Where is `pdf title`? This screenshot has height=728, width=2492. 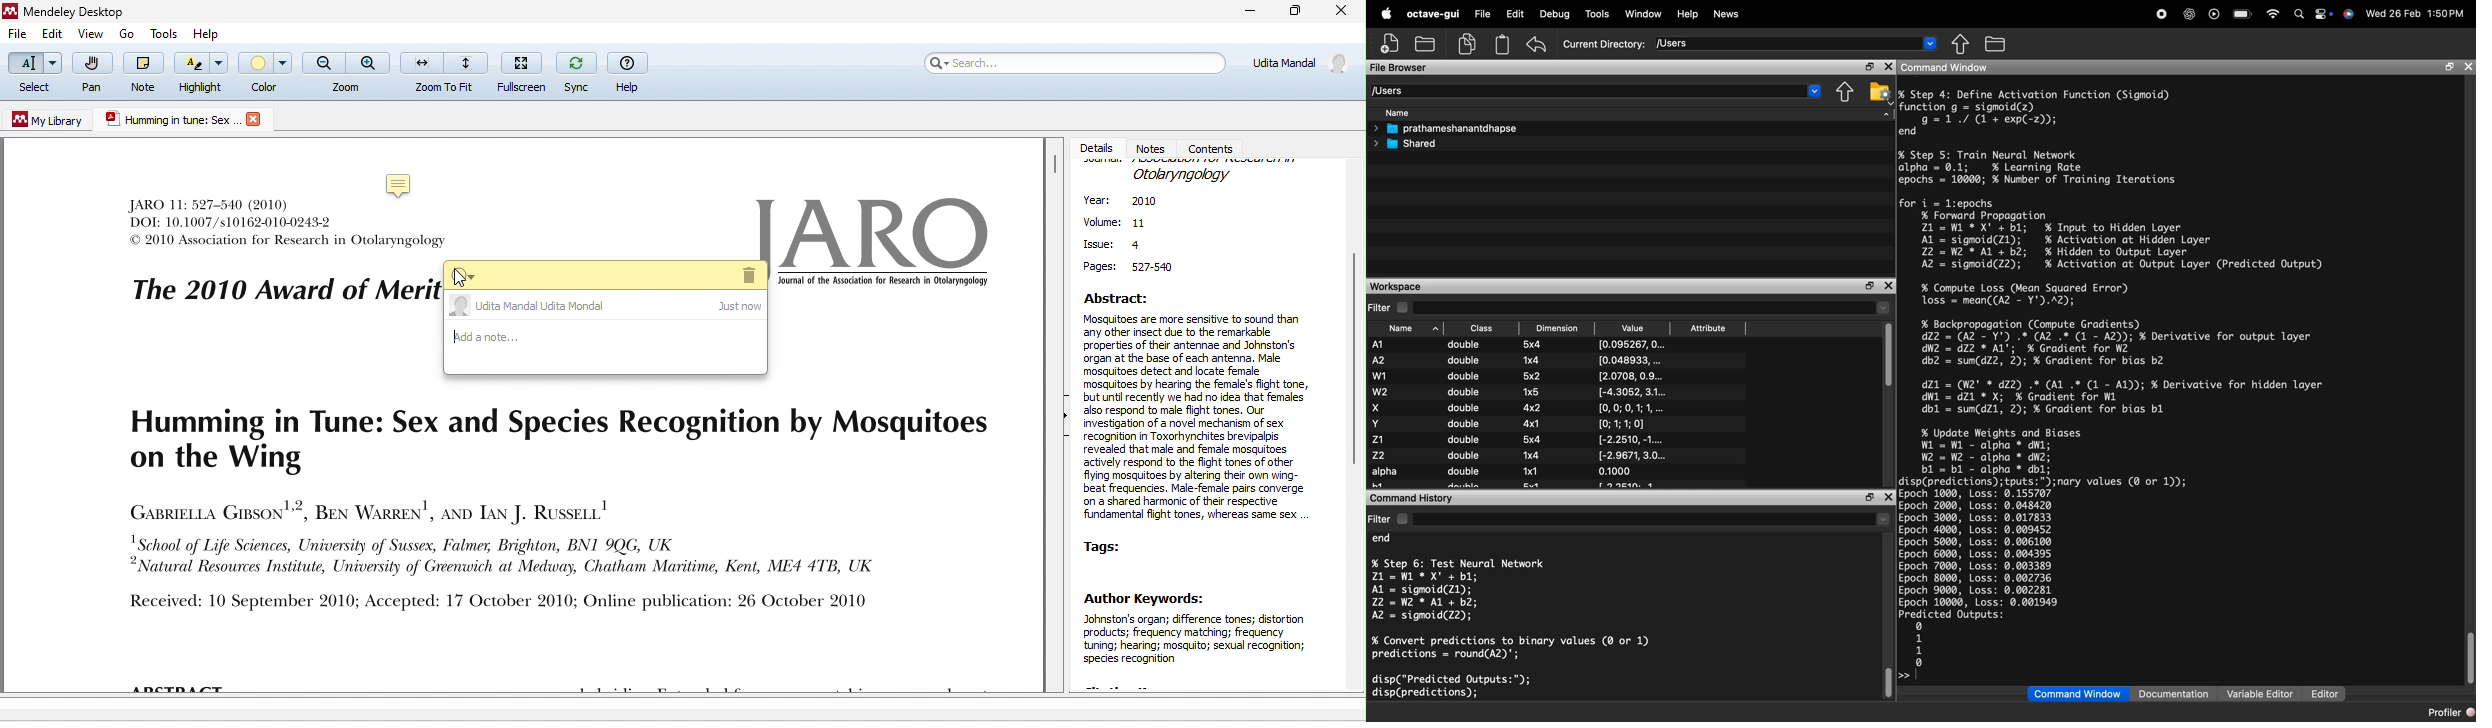
pdf title is located at coordinates (169, 120).